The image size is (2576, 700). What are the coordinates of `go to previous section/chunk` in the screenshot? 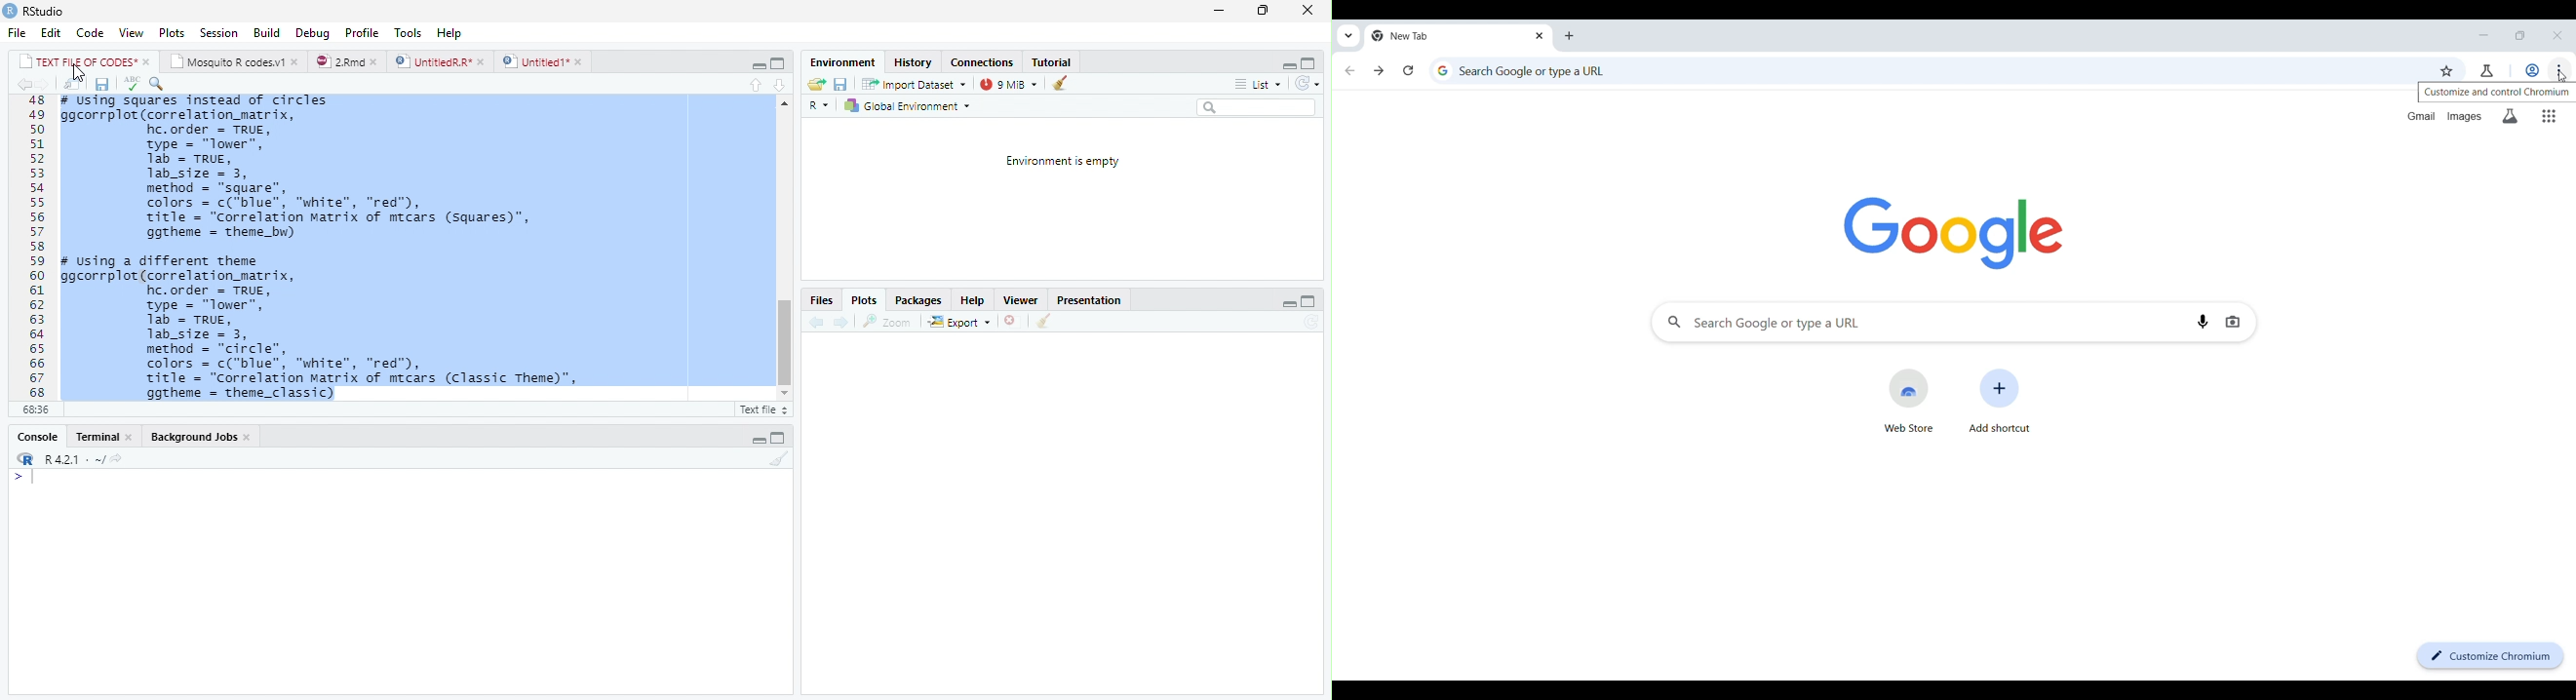 It's located at (755, 85).